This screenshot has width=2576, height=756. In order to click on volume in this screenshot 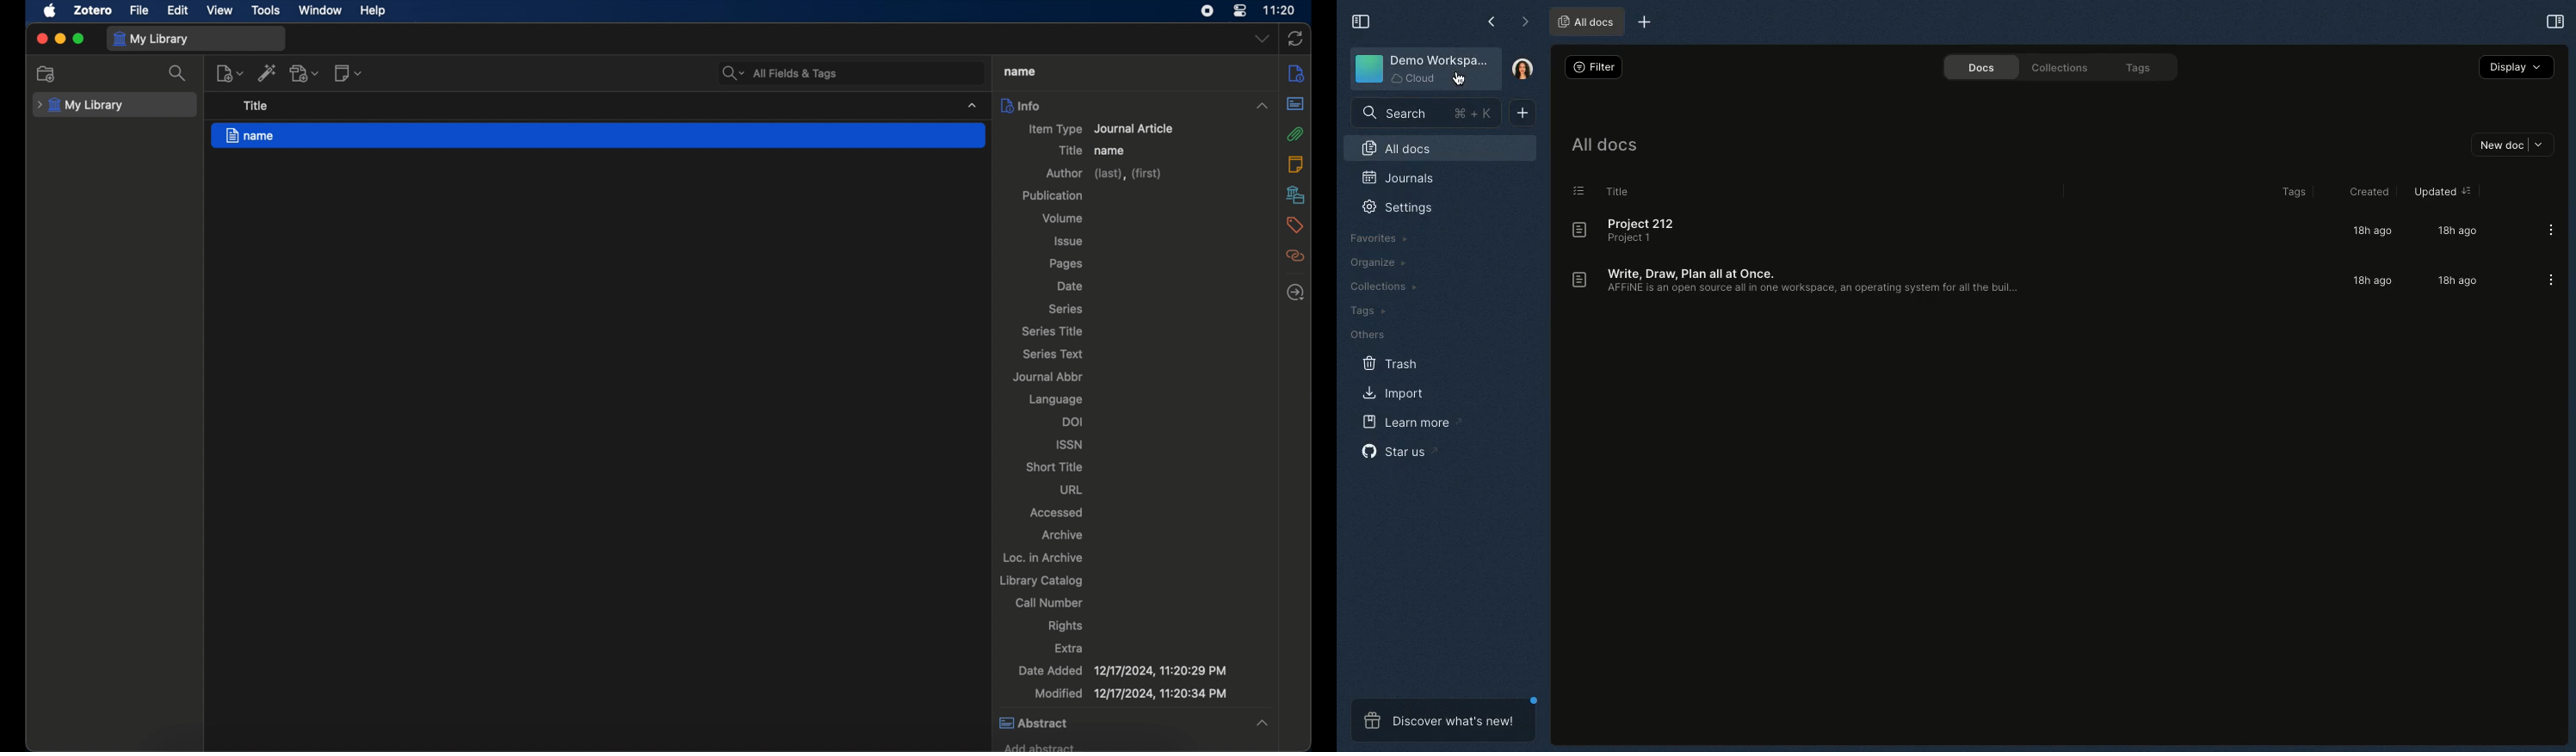, I will do `click(1062, 219)`.